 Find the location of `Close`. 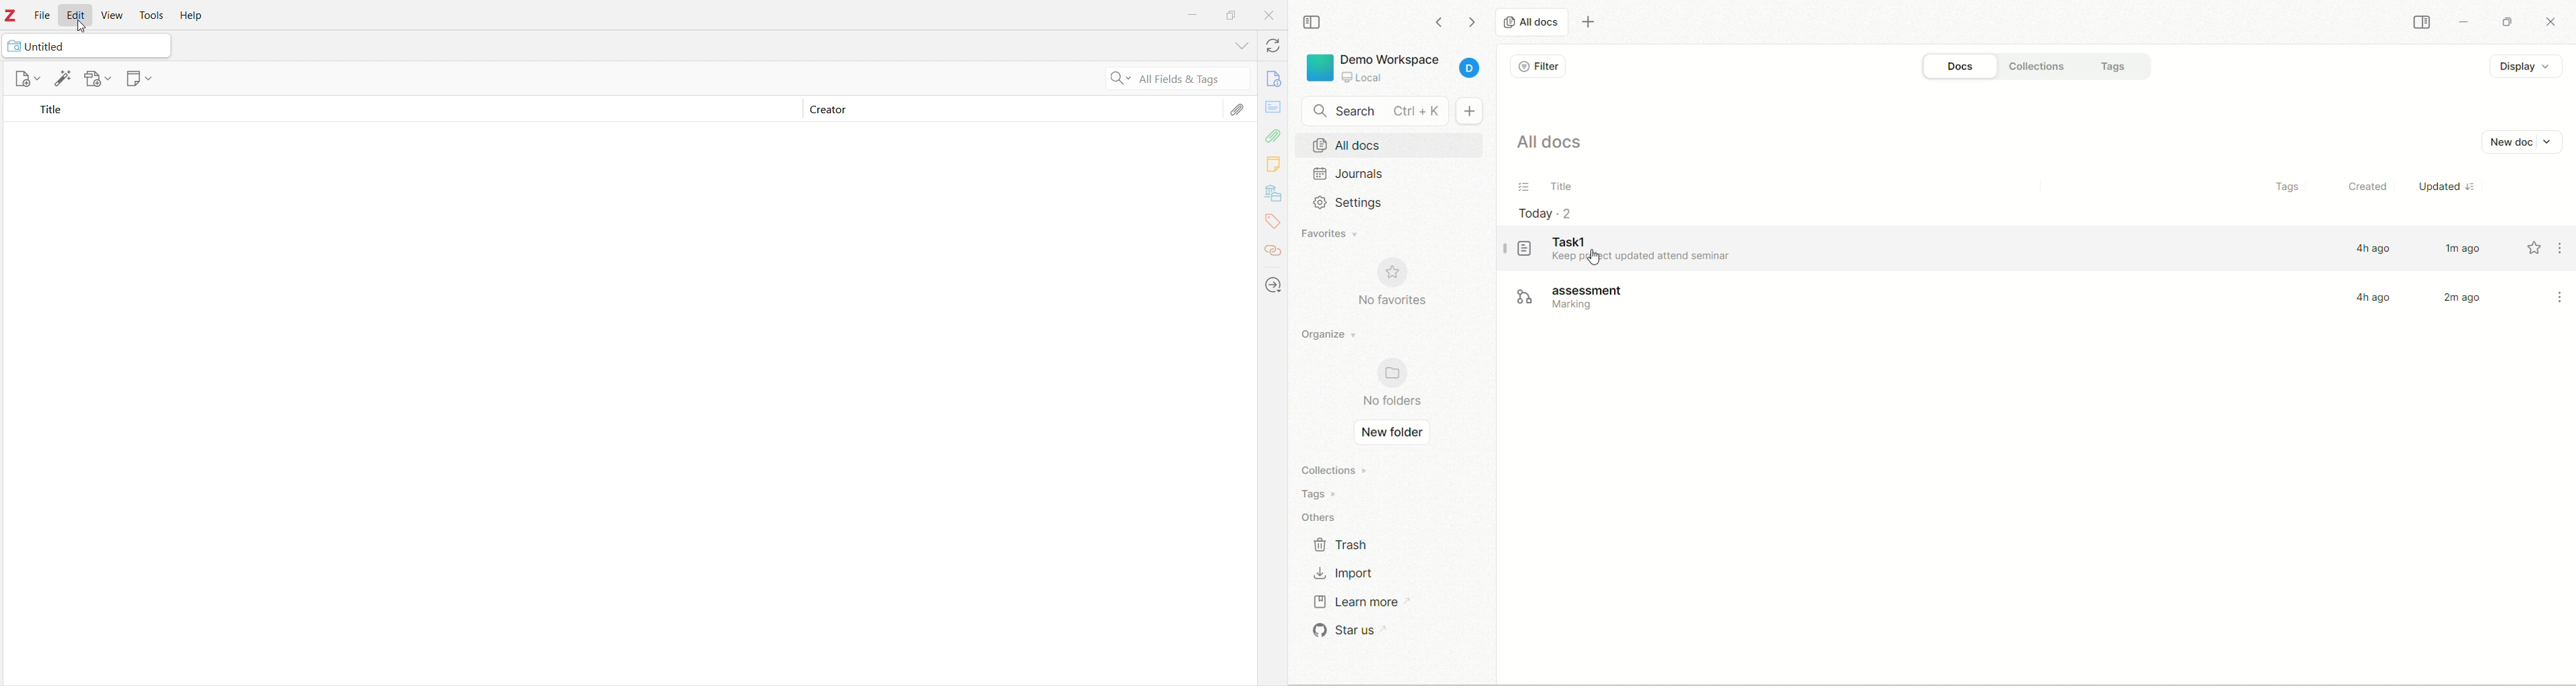

Close is located at coordinates (1270, 15).